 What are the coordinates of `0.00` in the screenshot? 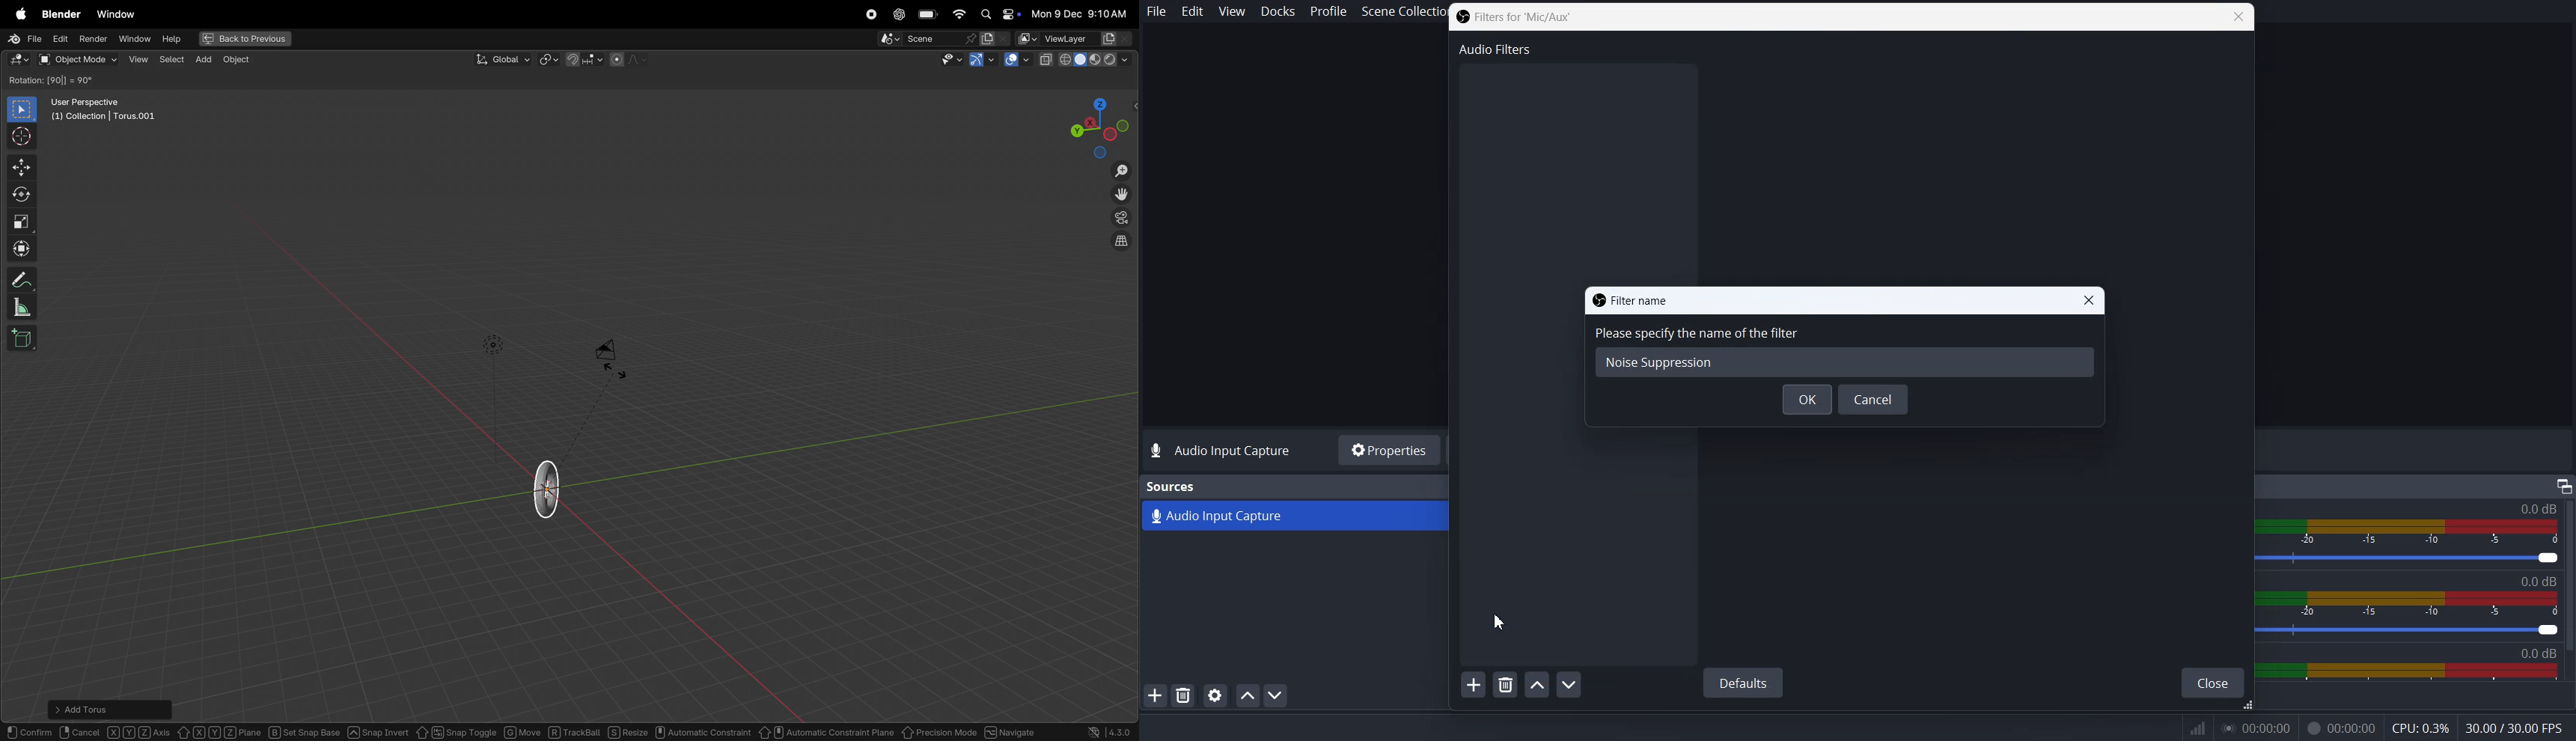 It's located at (2262, 731).